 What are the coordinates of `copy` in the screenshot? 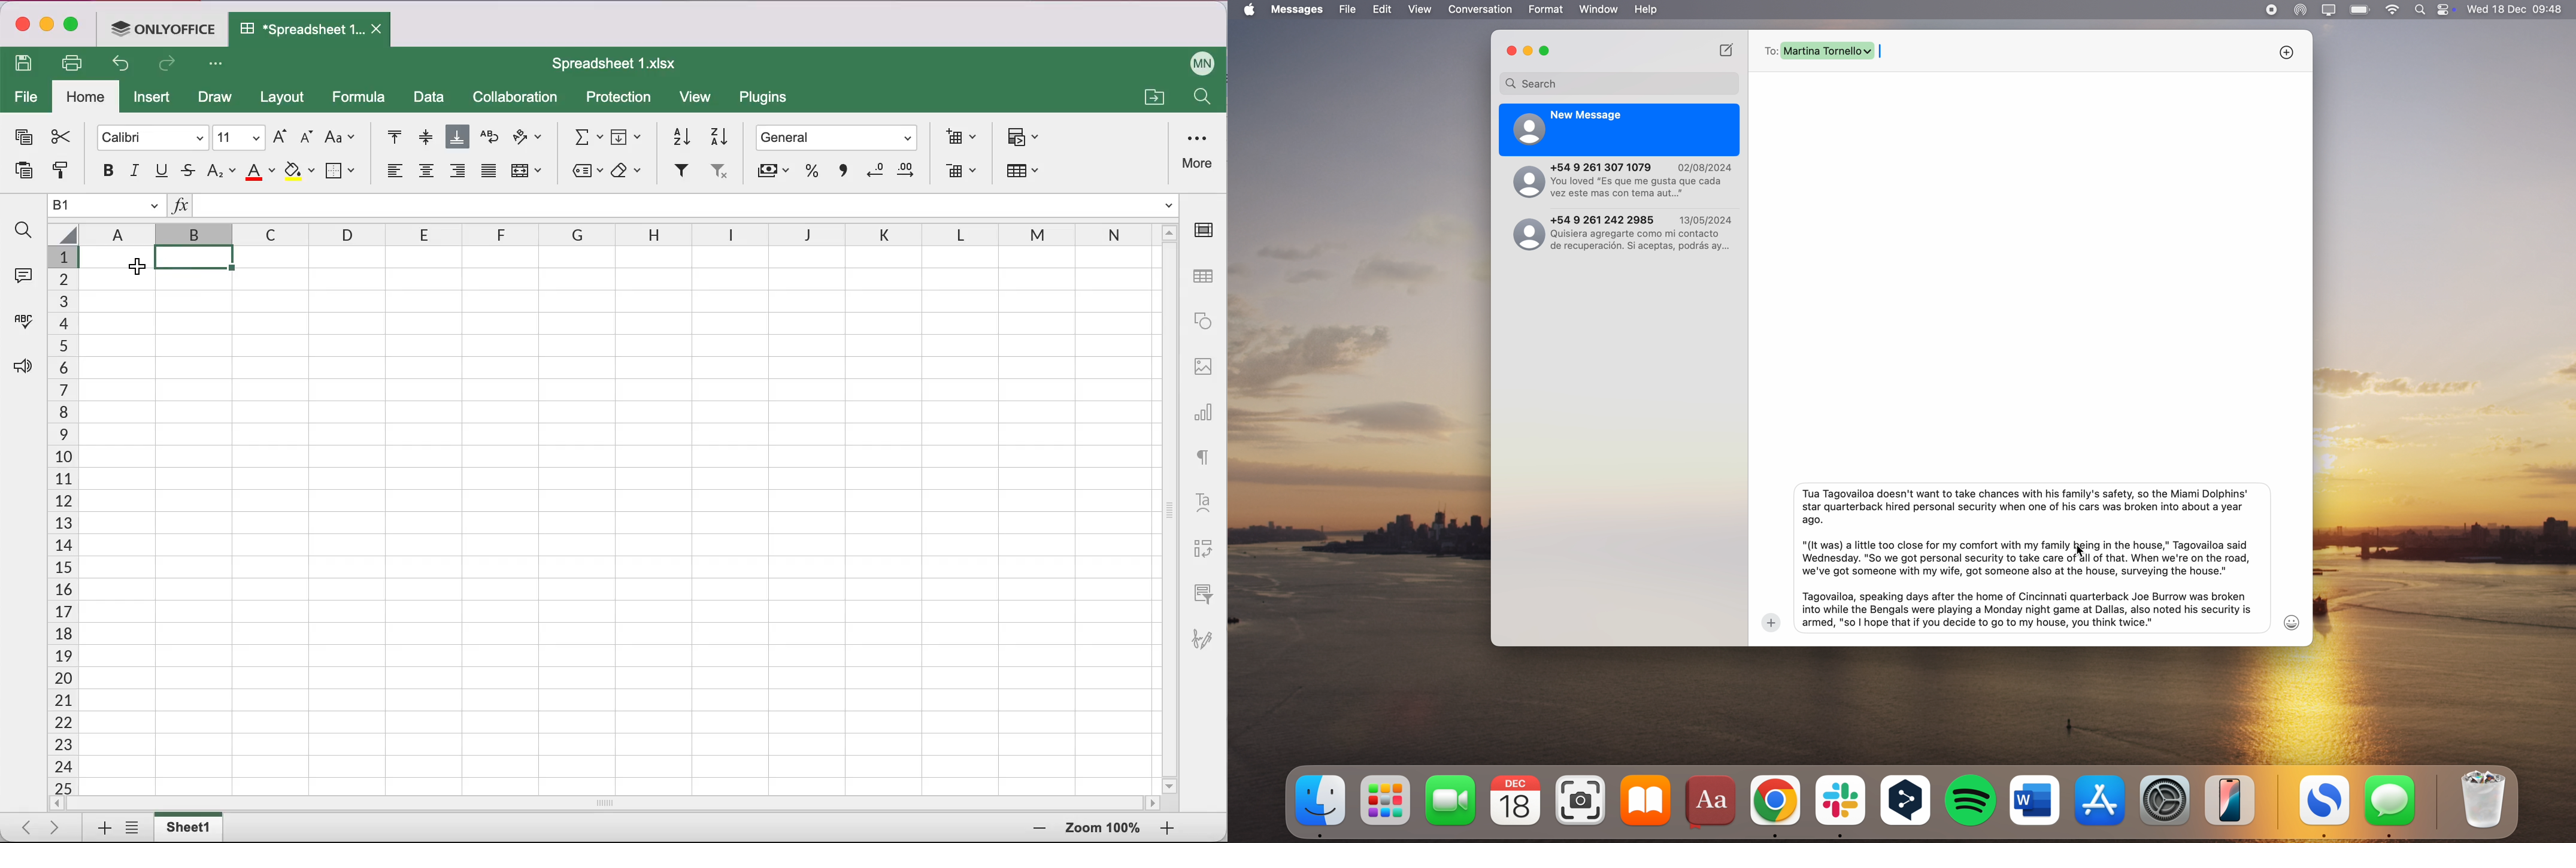 It's located at (22, 140).